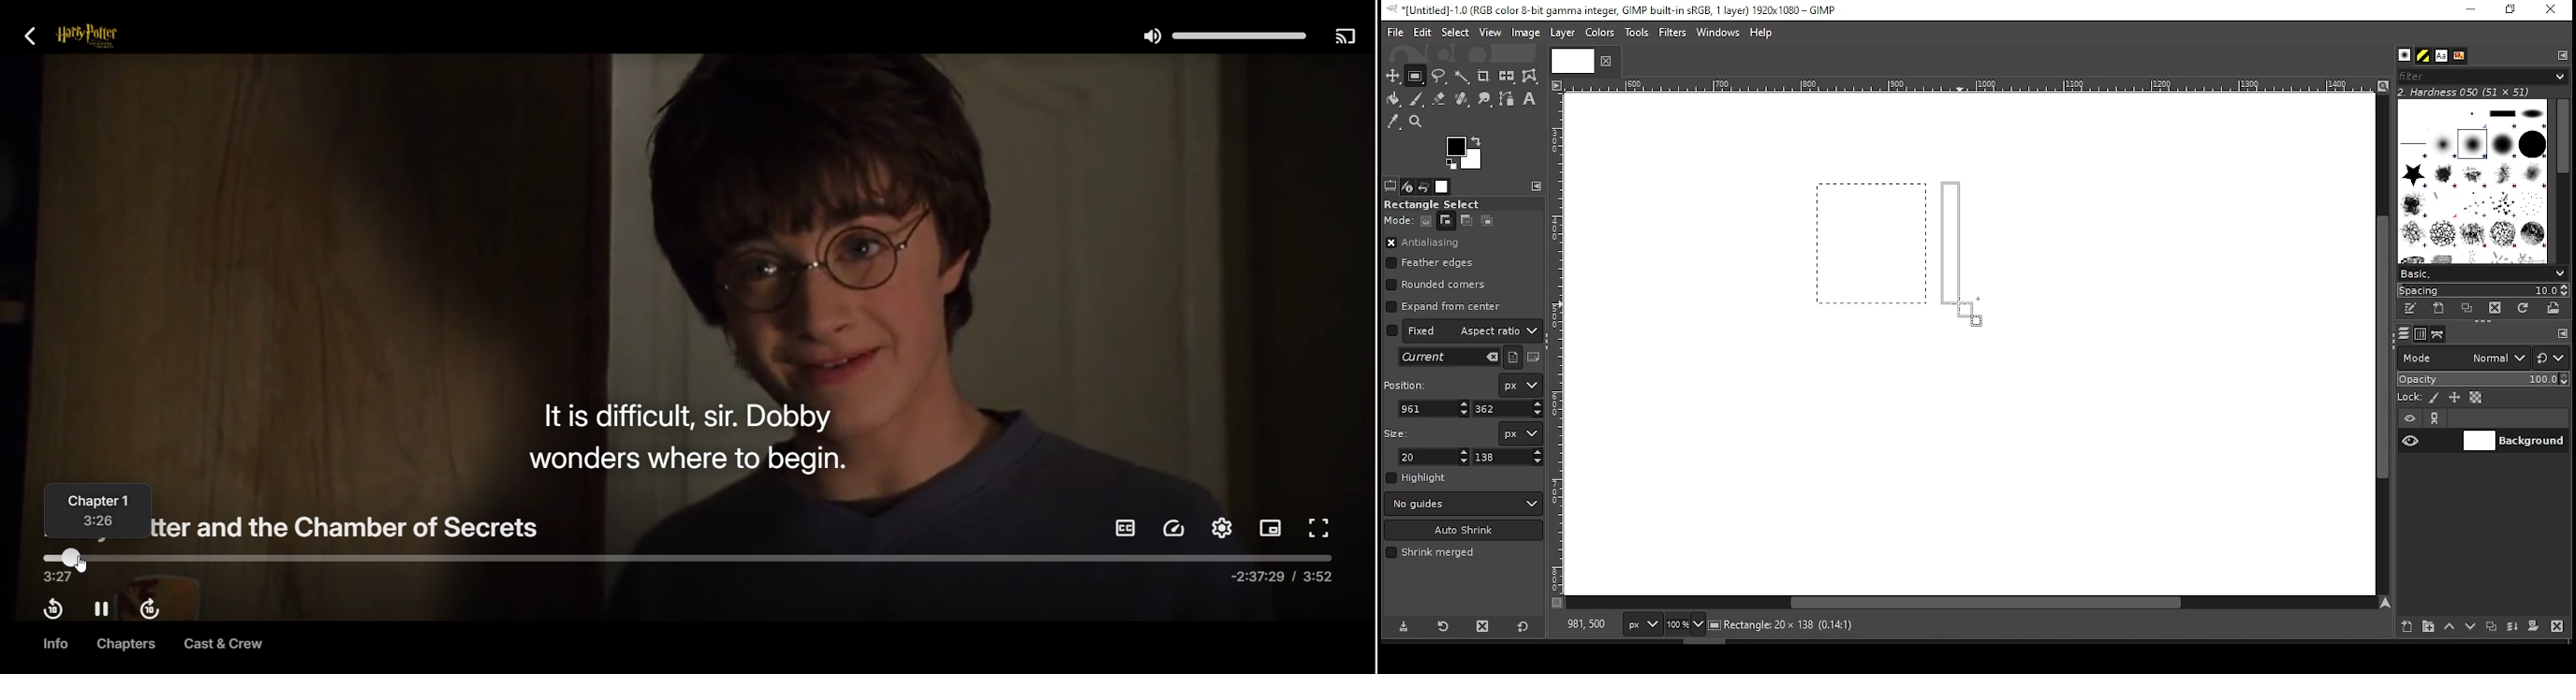  Describe the element at coordinates (2409, 310) in the screenshot. I see `edit this brush` at that location.